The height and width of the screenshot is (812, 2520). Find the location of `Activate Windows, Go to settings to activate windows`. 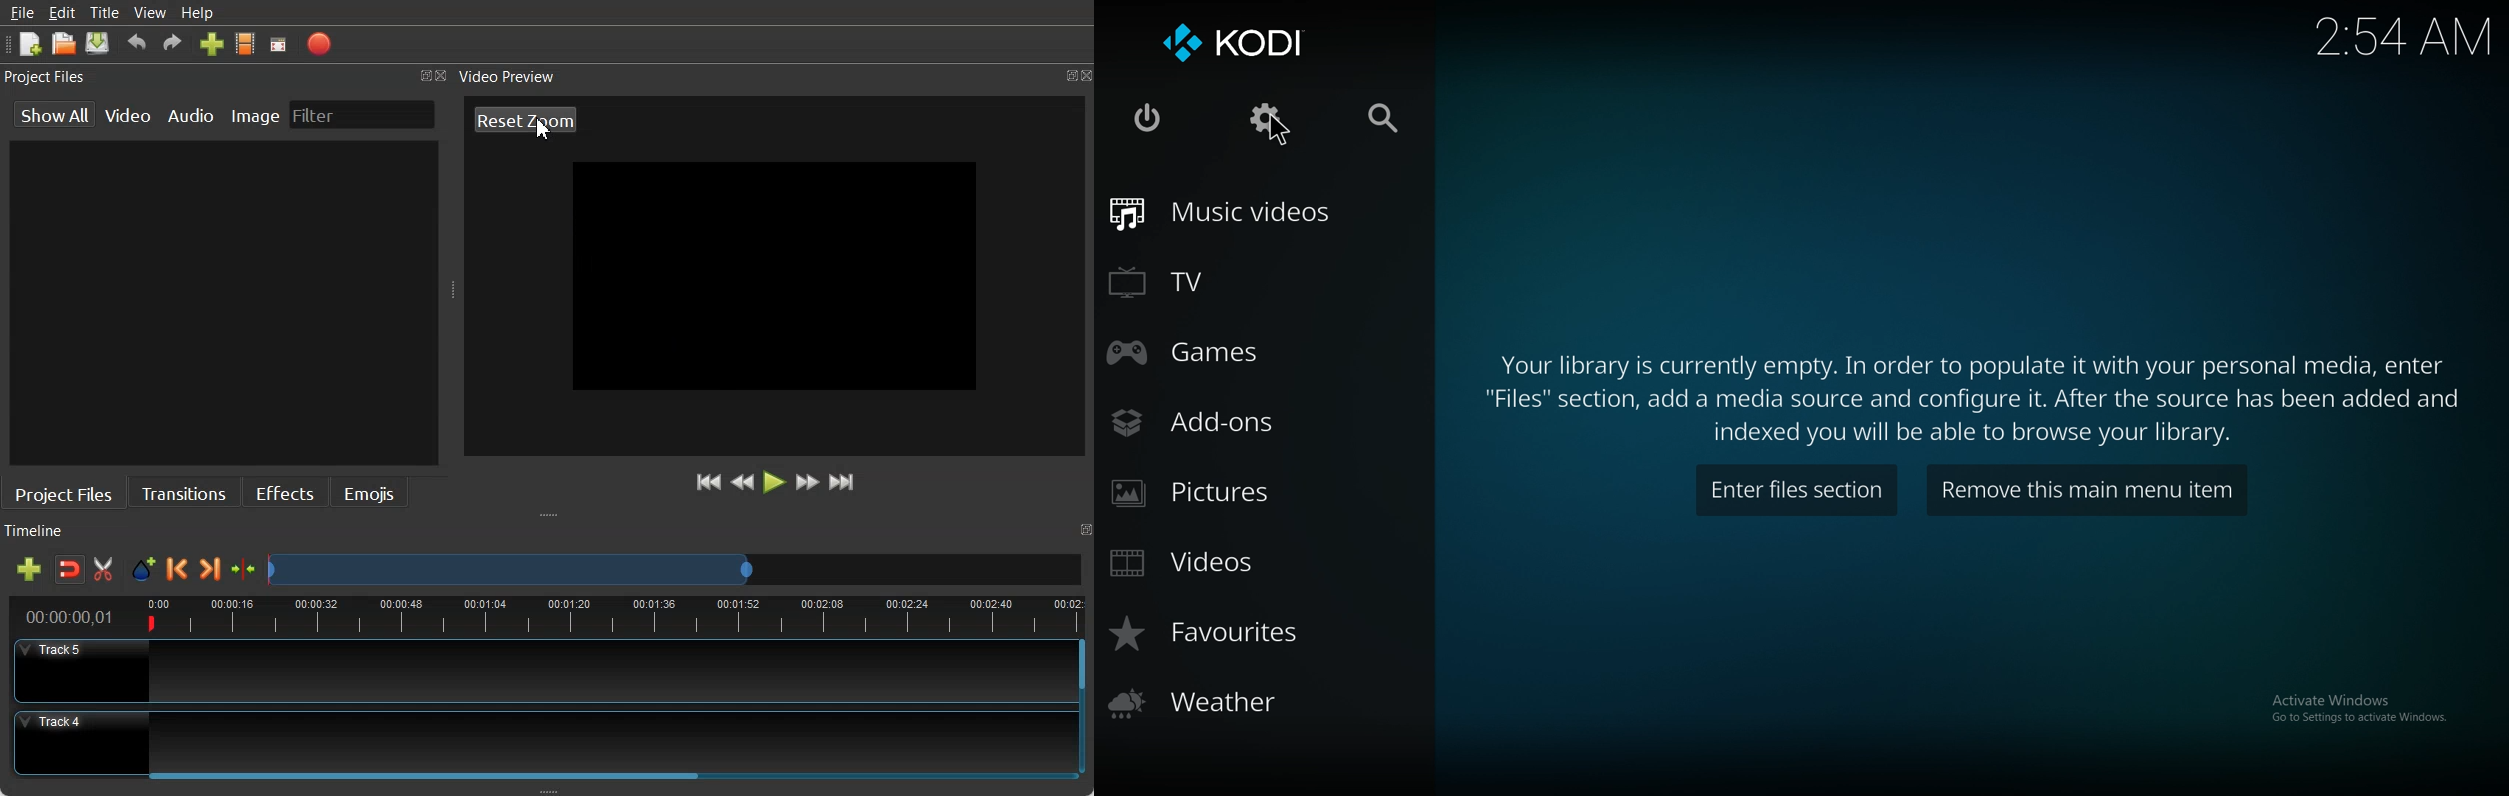

Activate Windows, Go to settings to activate windows is located at coordinates (2359, 712).